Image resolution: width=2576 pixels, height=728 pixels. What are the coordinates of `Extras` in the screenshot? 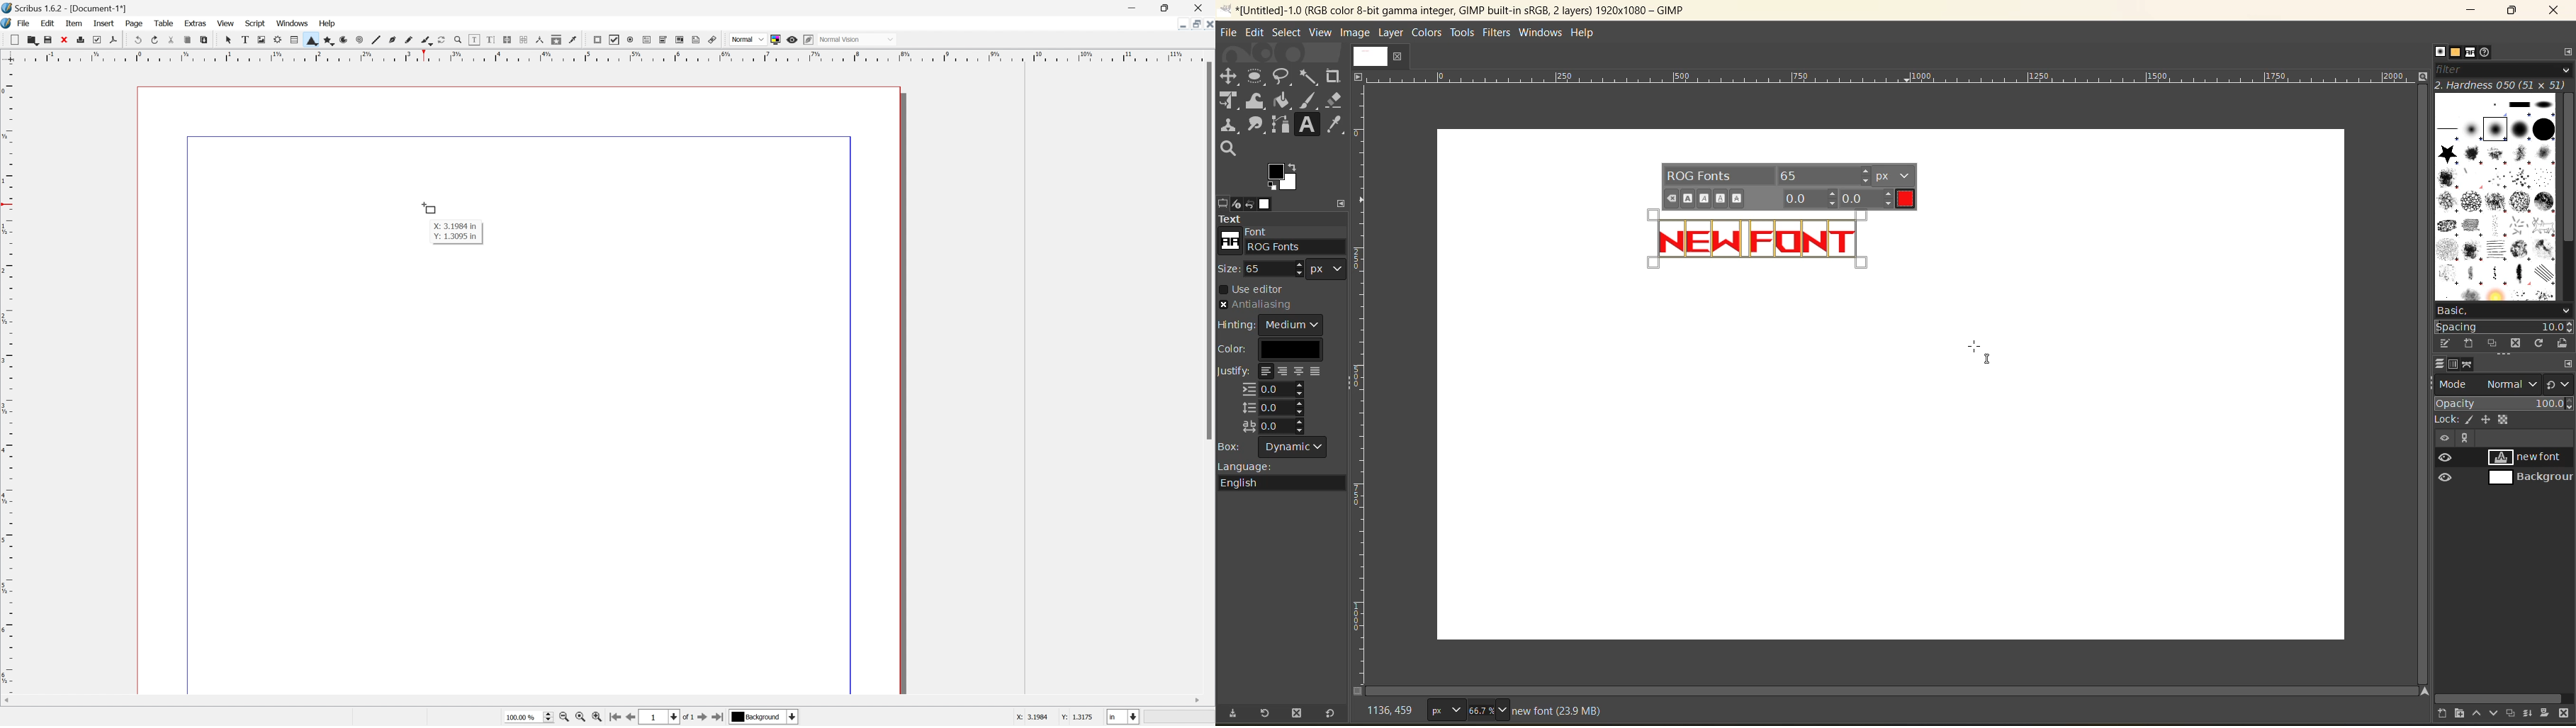 It's located at (195, 22).